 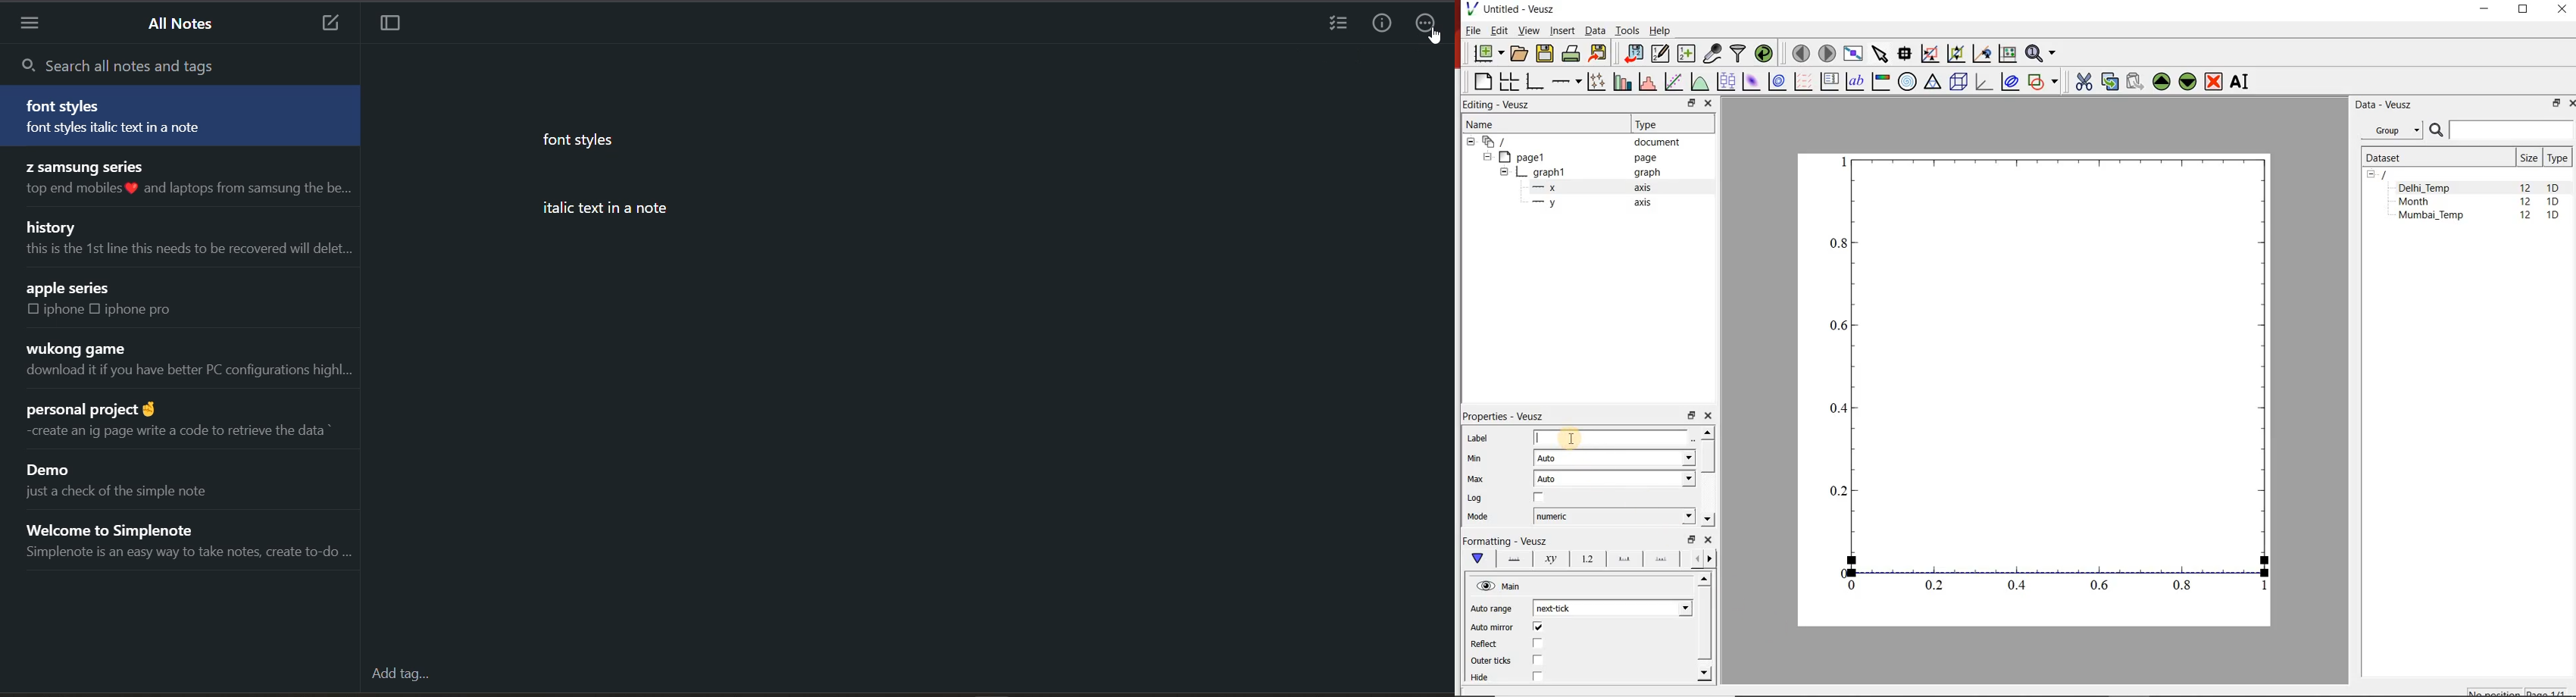 What do you see at coordinates (2554, 188) in the screenshot?
I see `1D` at bounding box center [2554, 188].